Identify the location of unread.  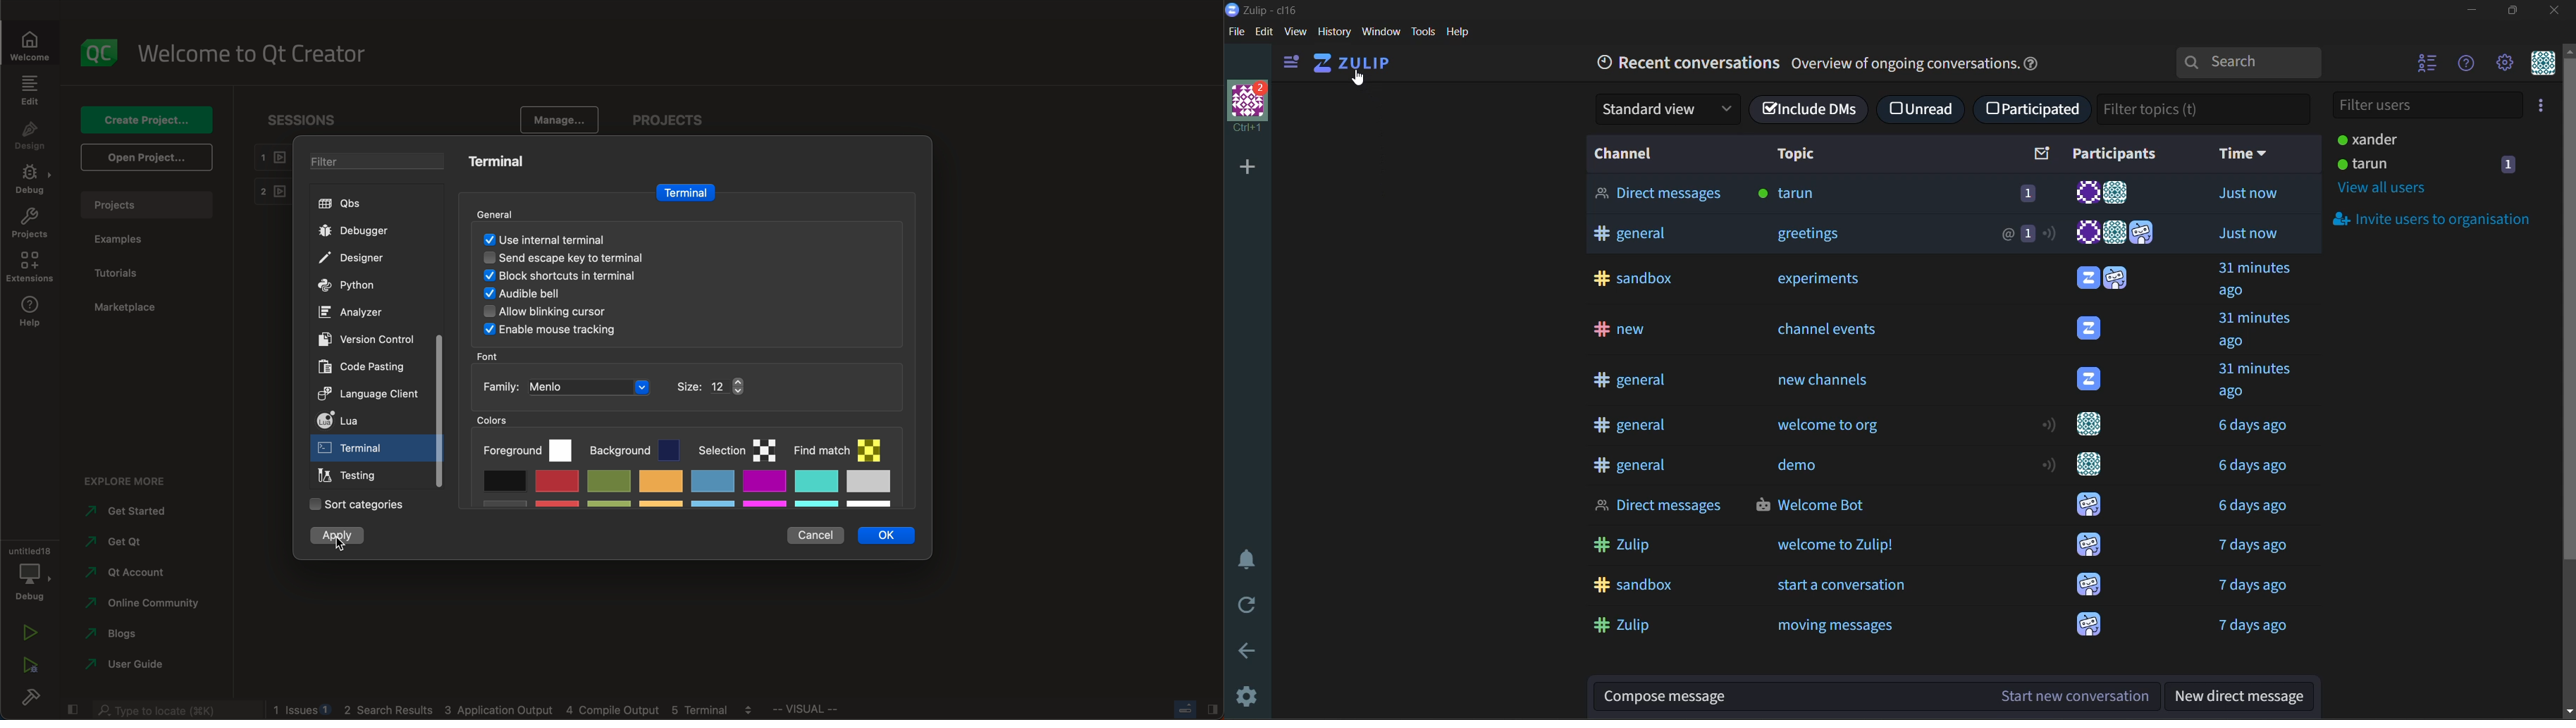
(1923, 108).